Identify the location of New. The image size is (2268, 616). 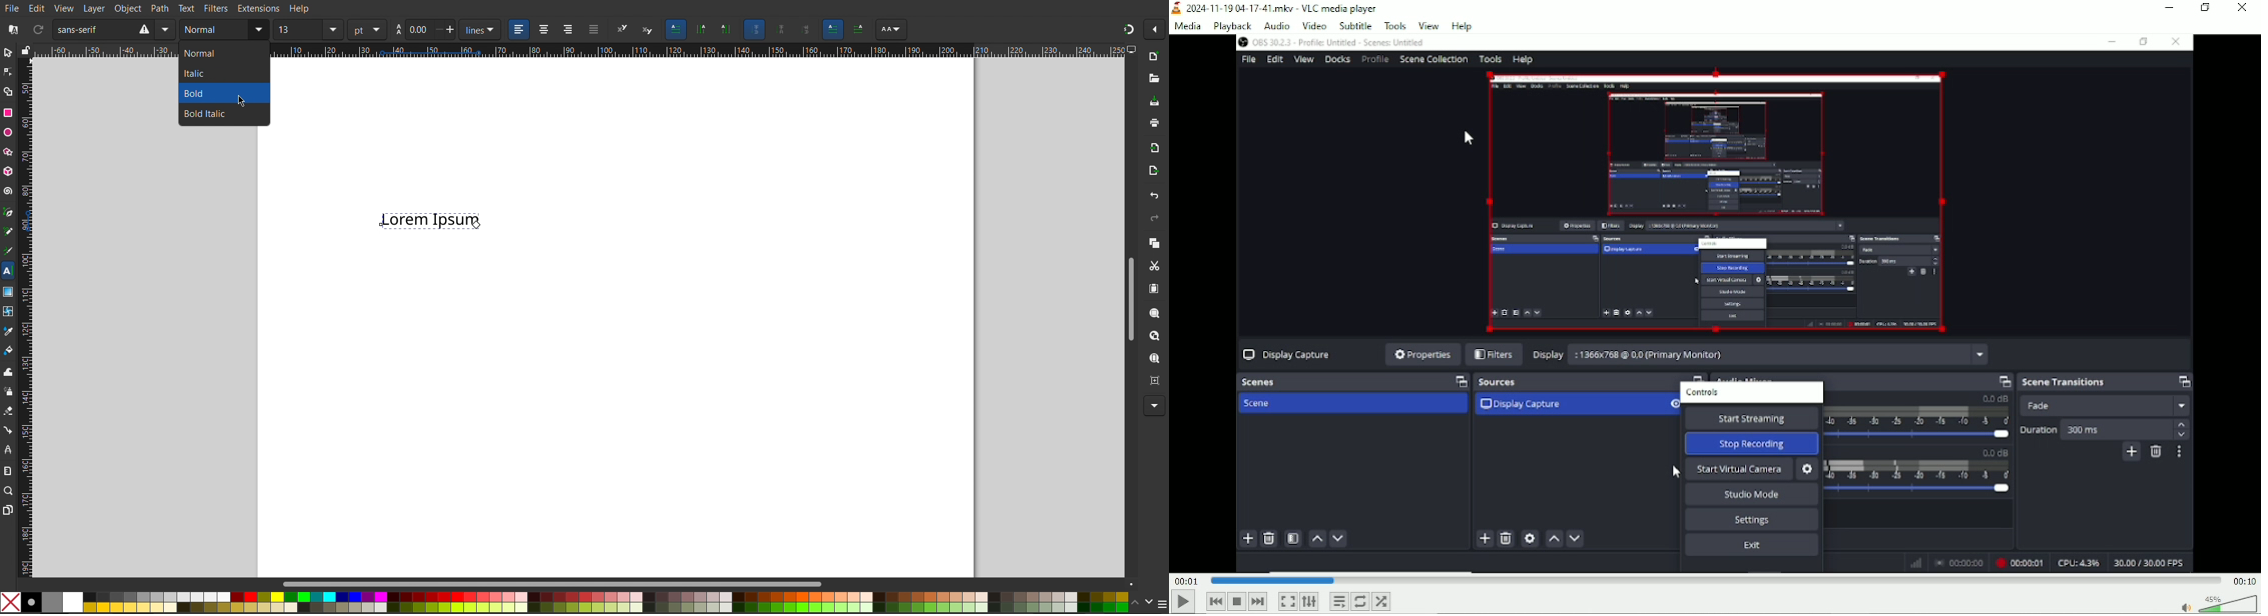
(1154, 57).